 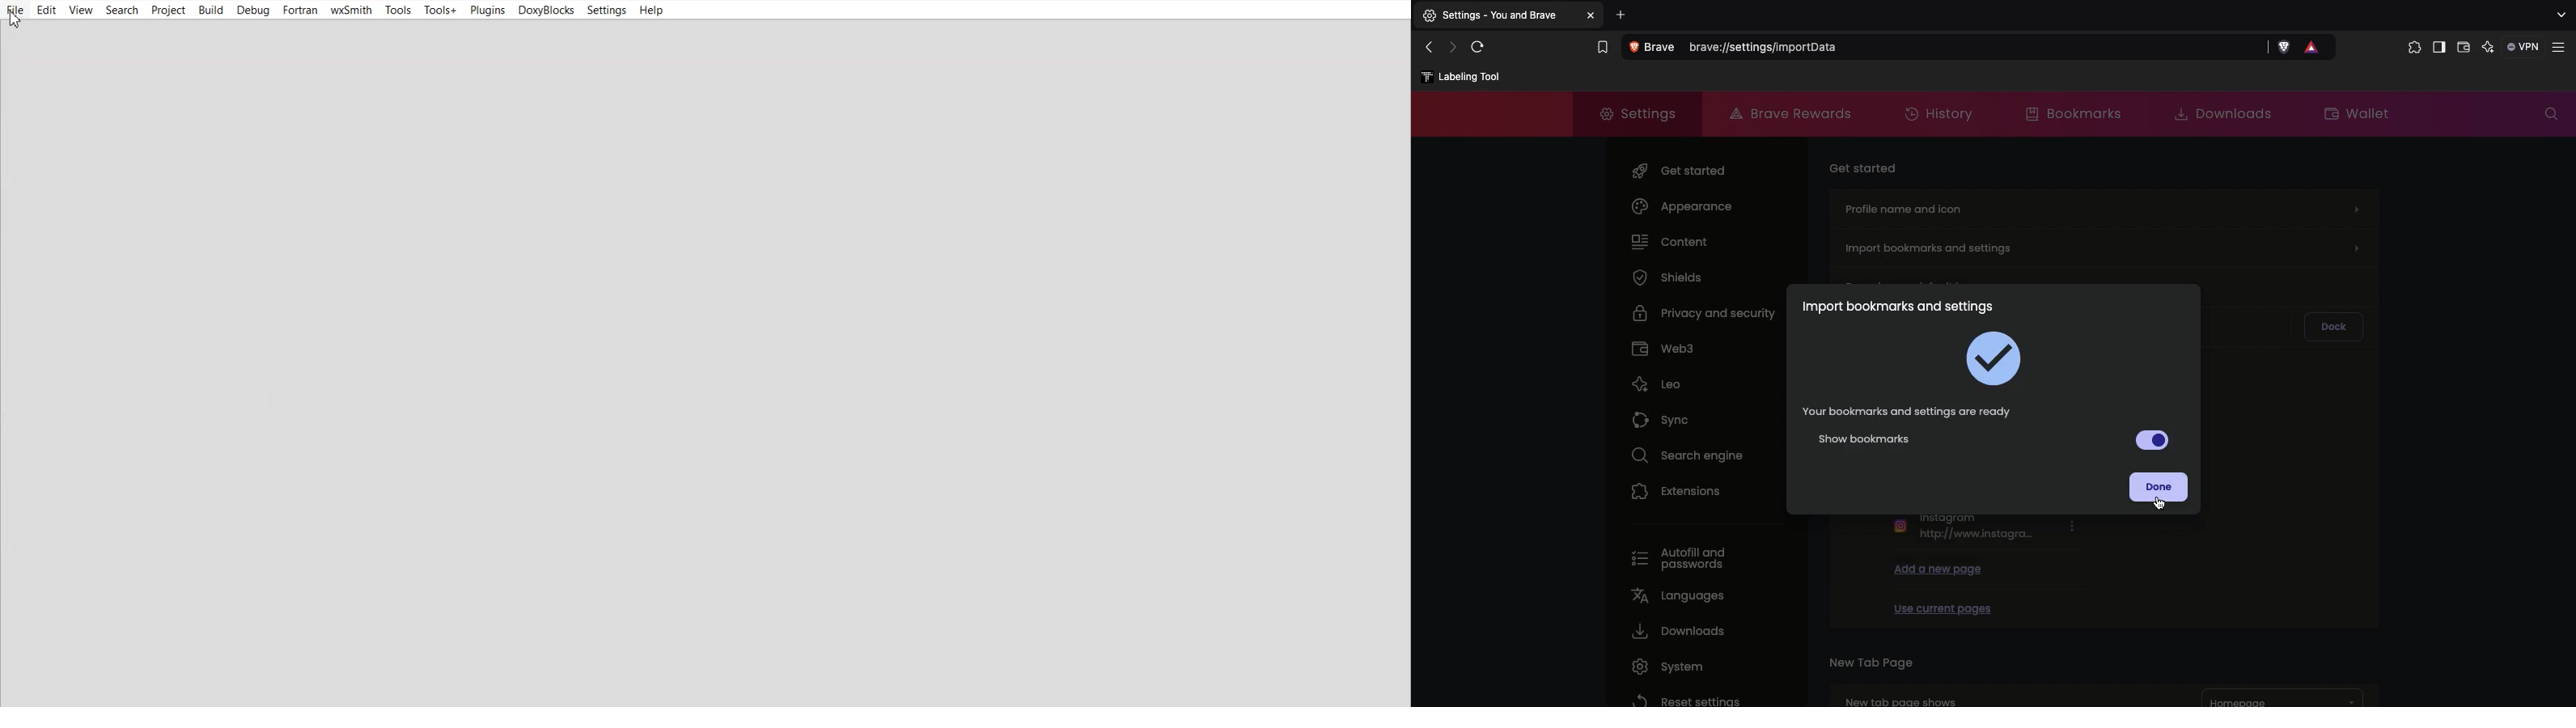 What do you see at coordinates (301, 10) in the screenshot?
I see `Fortran` at bounding box center [301, 10].